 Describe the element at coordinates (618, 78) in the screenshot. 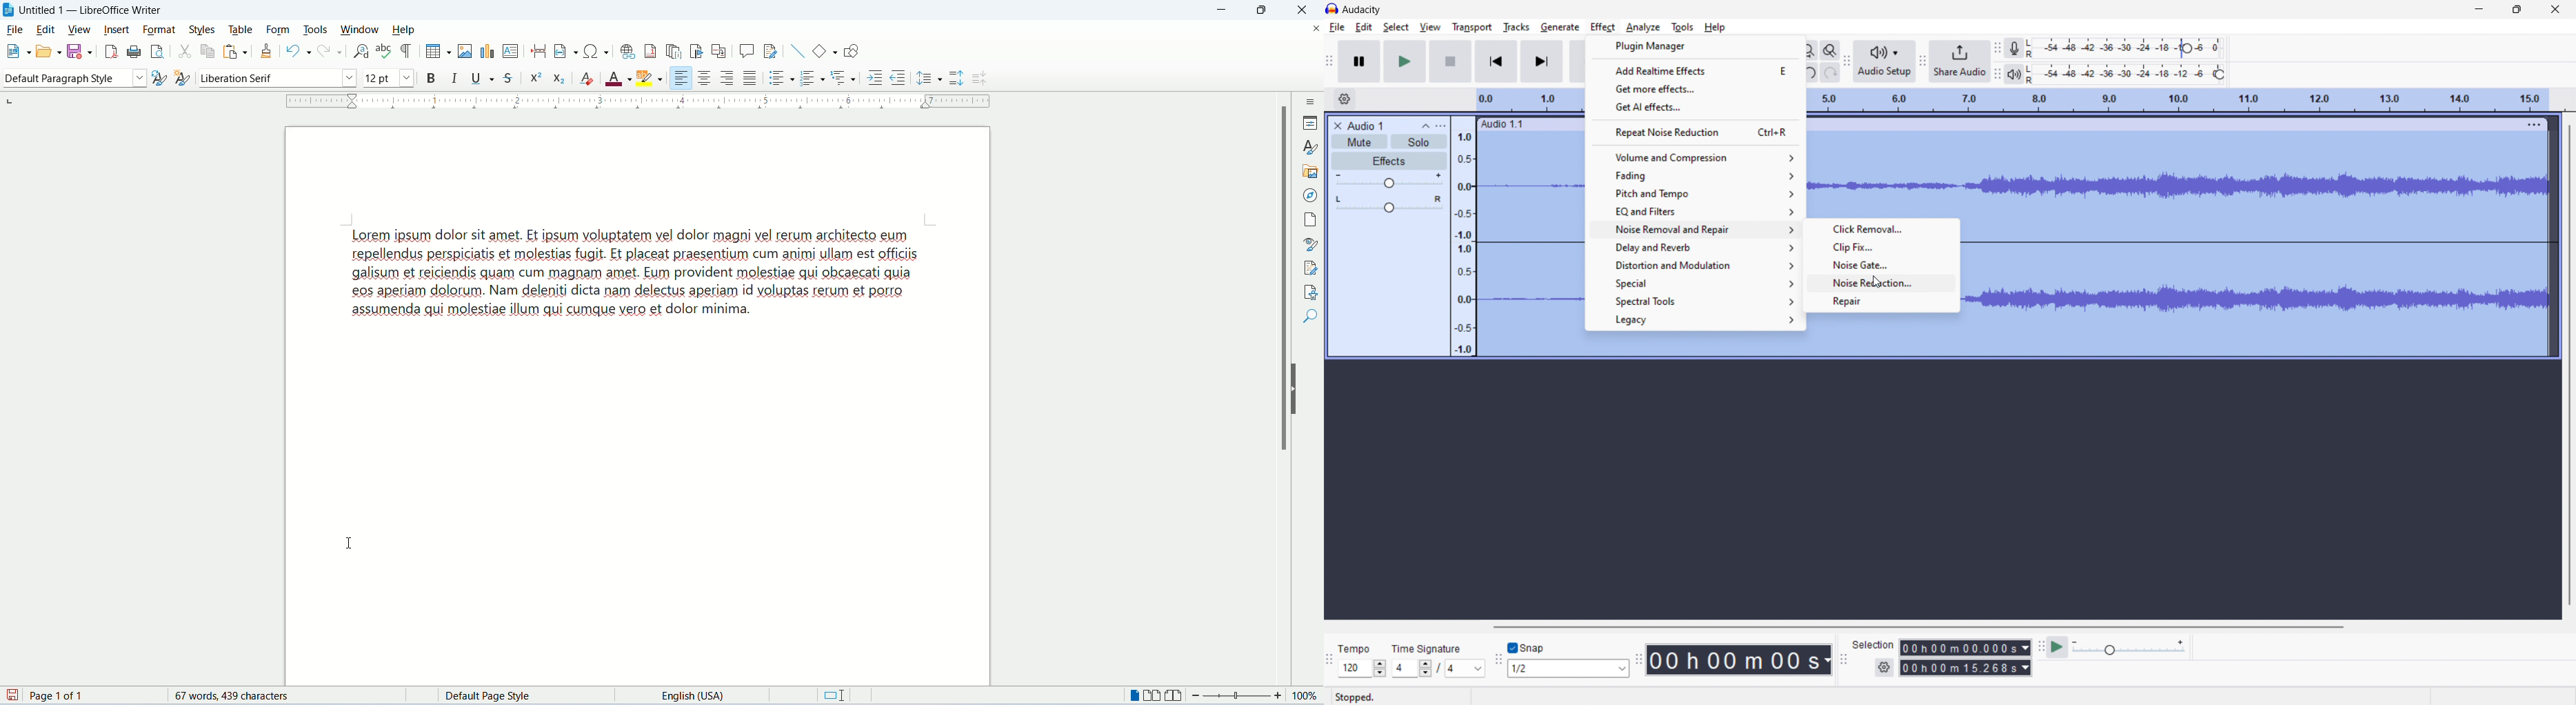

I see `font color` at that location.